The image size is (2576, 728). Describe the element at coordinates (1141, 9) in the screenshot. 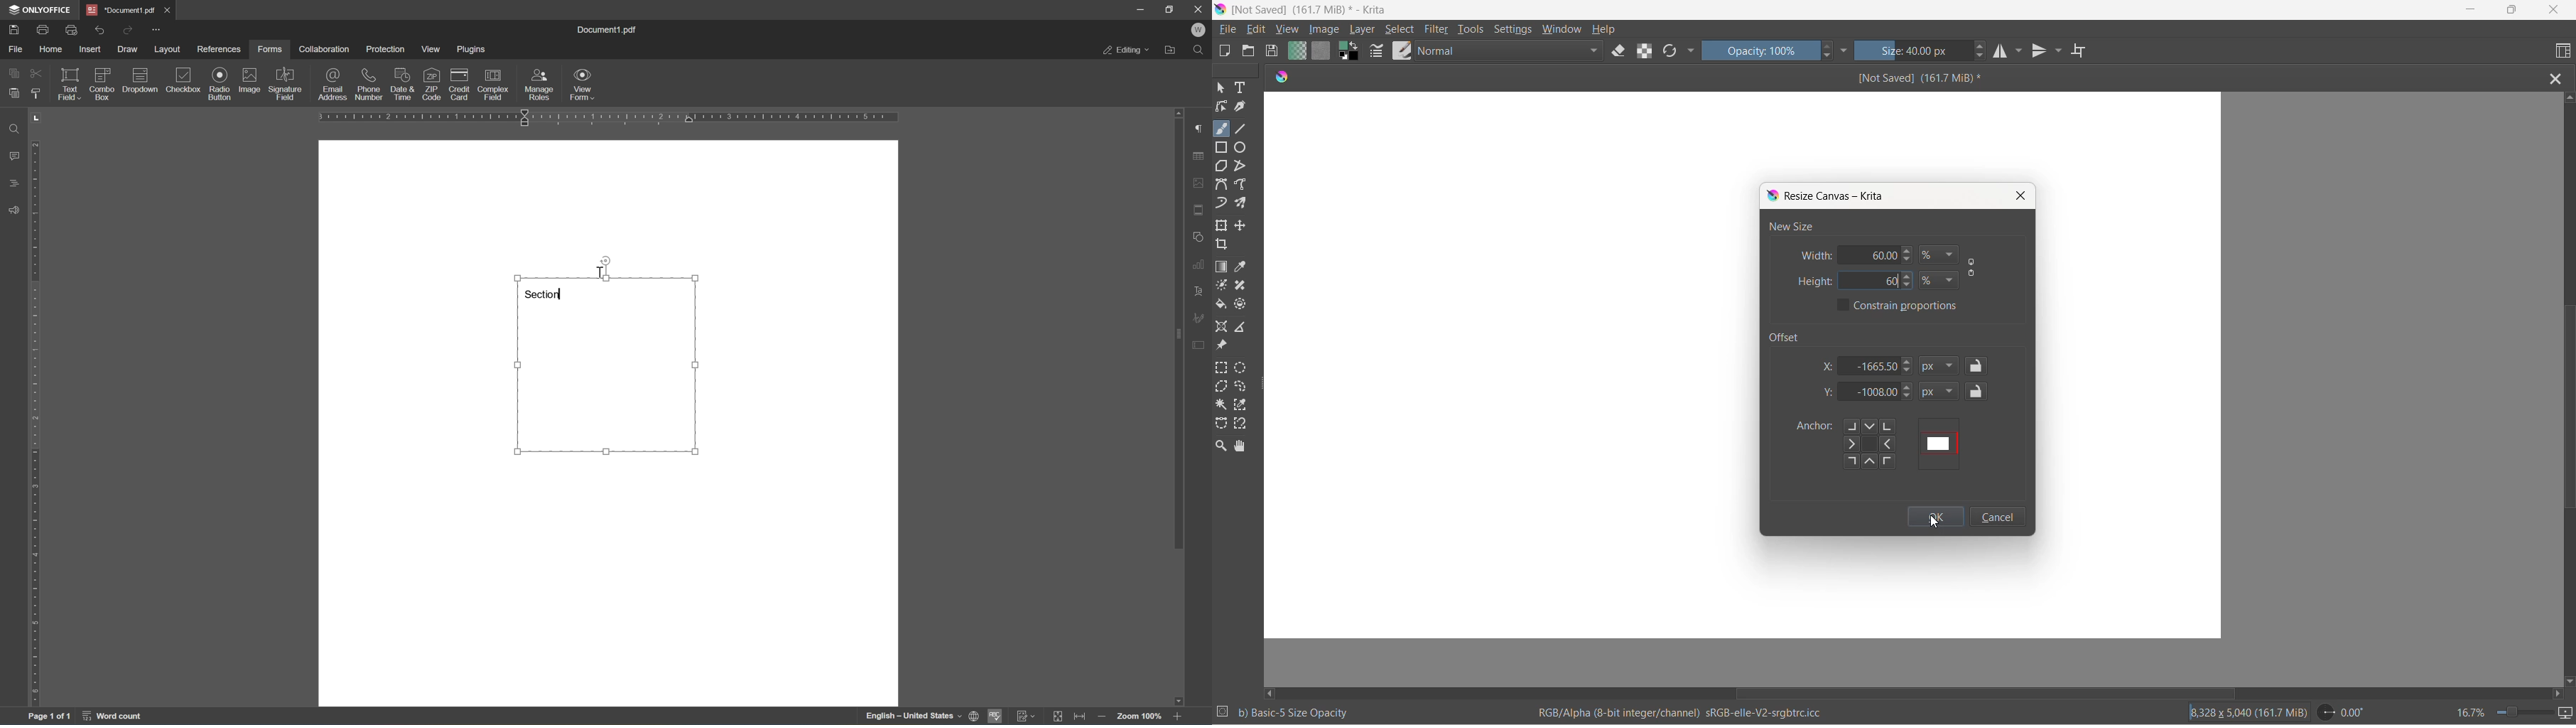

I see `minimize` at that location.